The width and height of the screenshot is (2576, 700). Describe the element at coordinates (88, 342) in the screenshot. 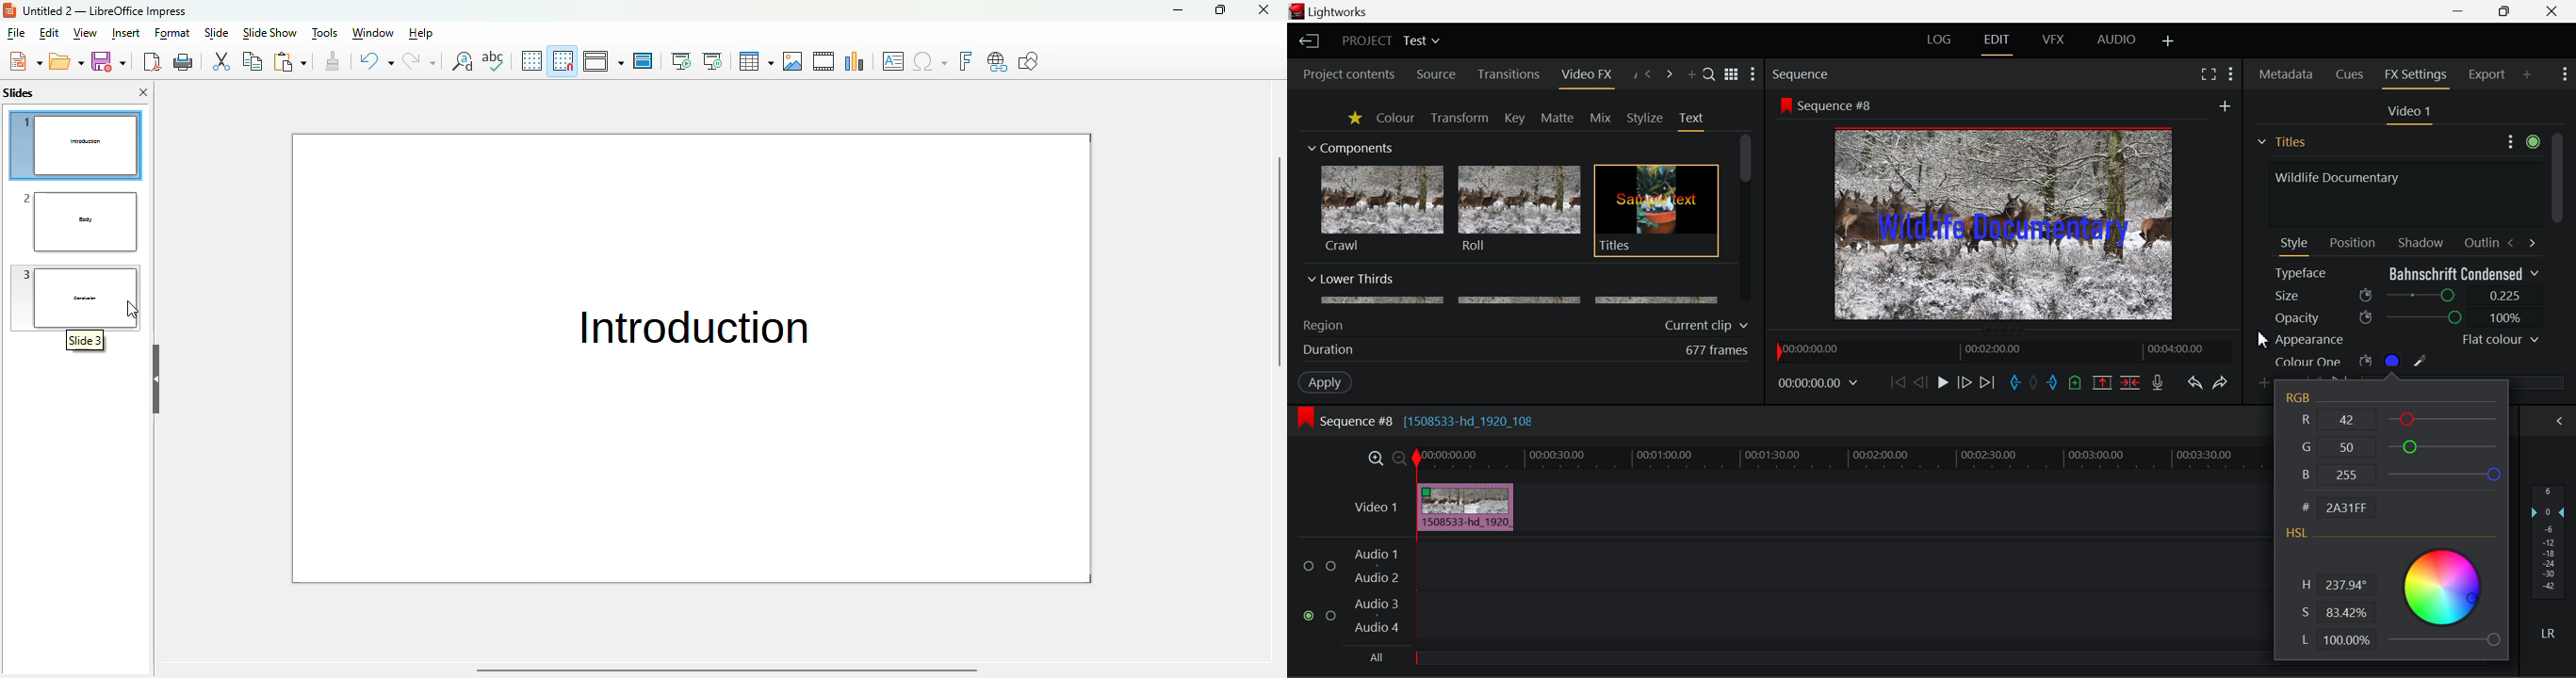

I see `slide3` at that location.